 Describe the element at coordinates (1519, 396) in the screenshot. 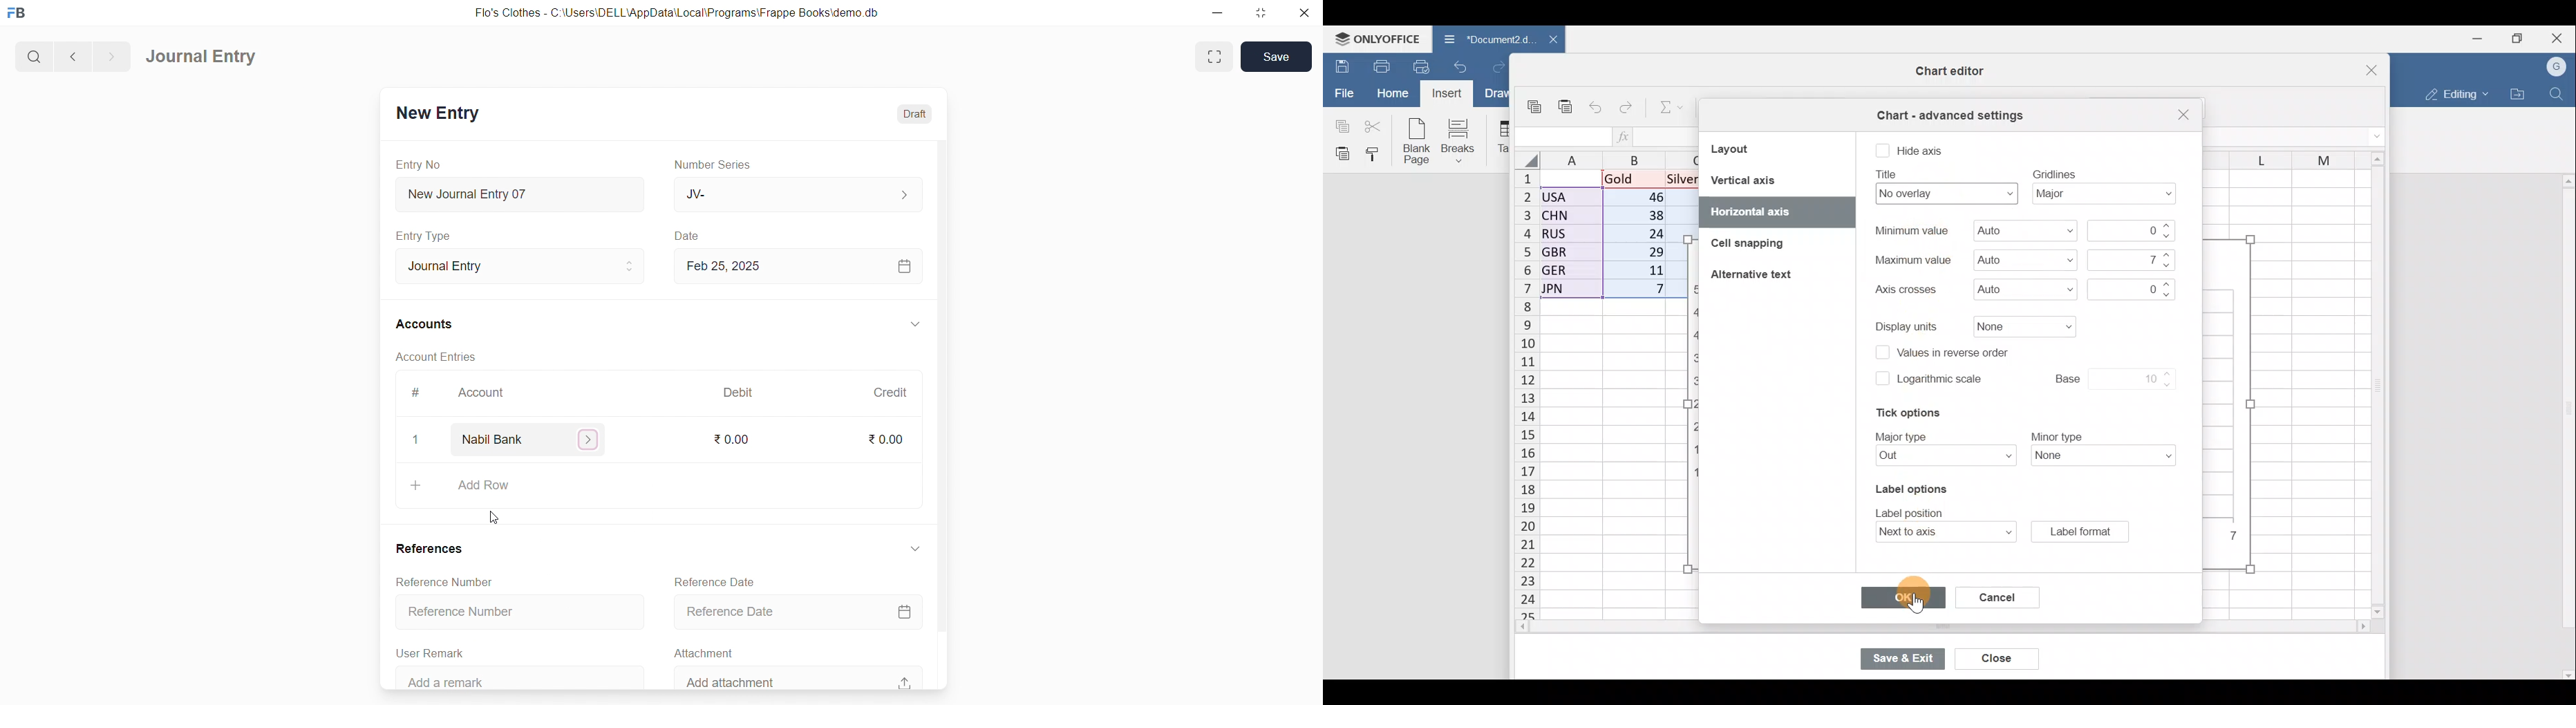

I see `Rows` at that location.